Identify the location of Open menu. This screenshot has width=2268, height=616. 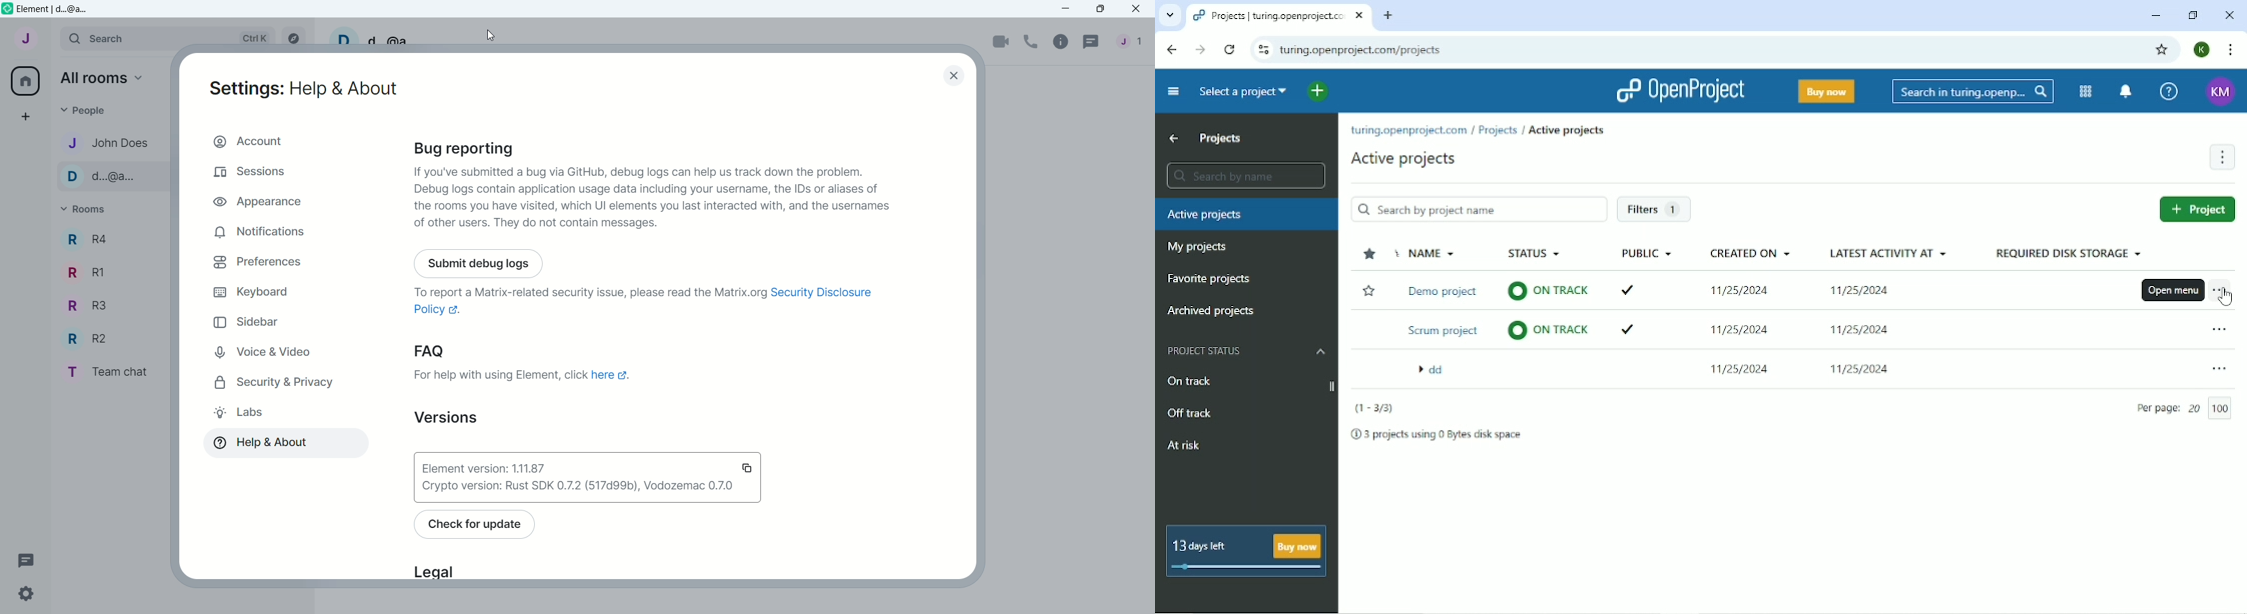
(2221, 330).